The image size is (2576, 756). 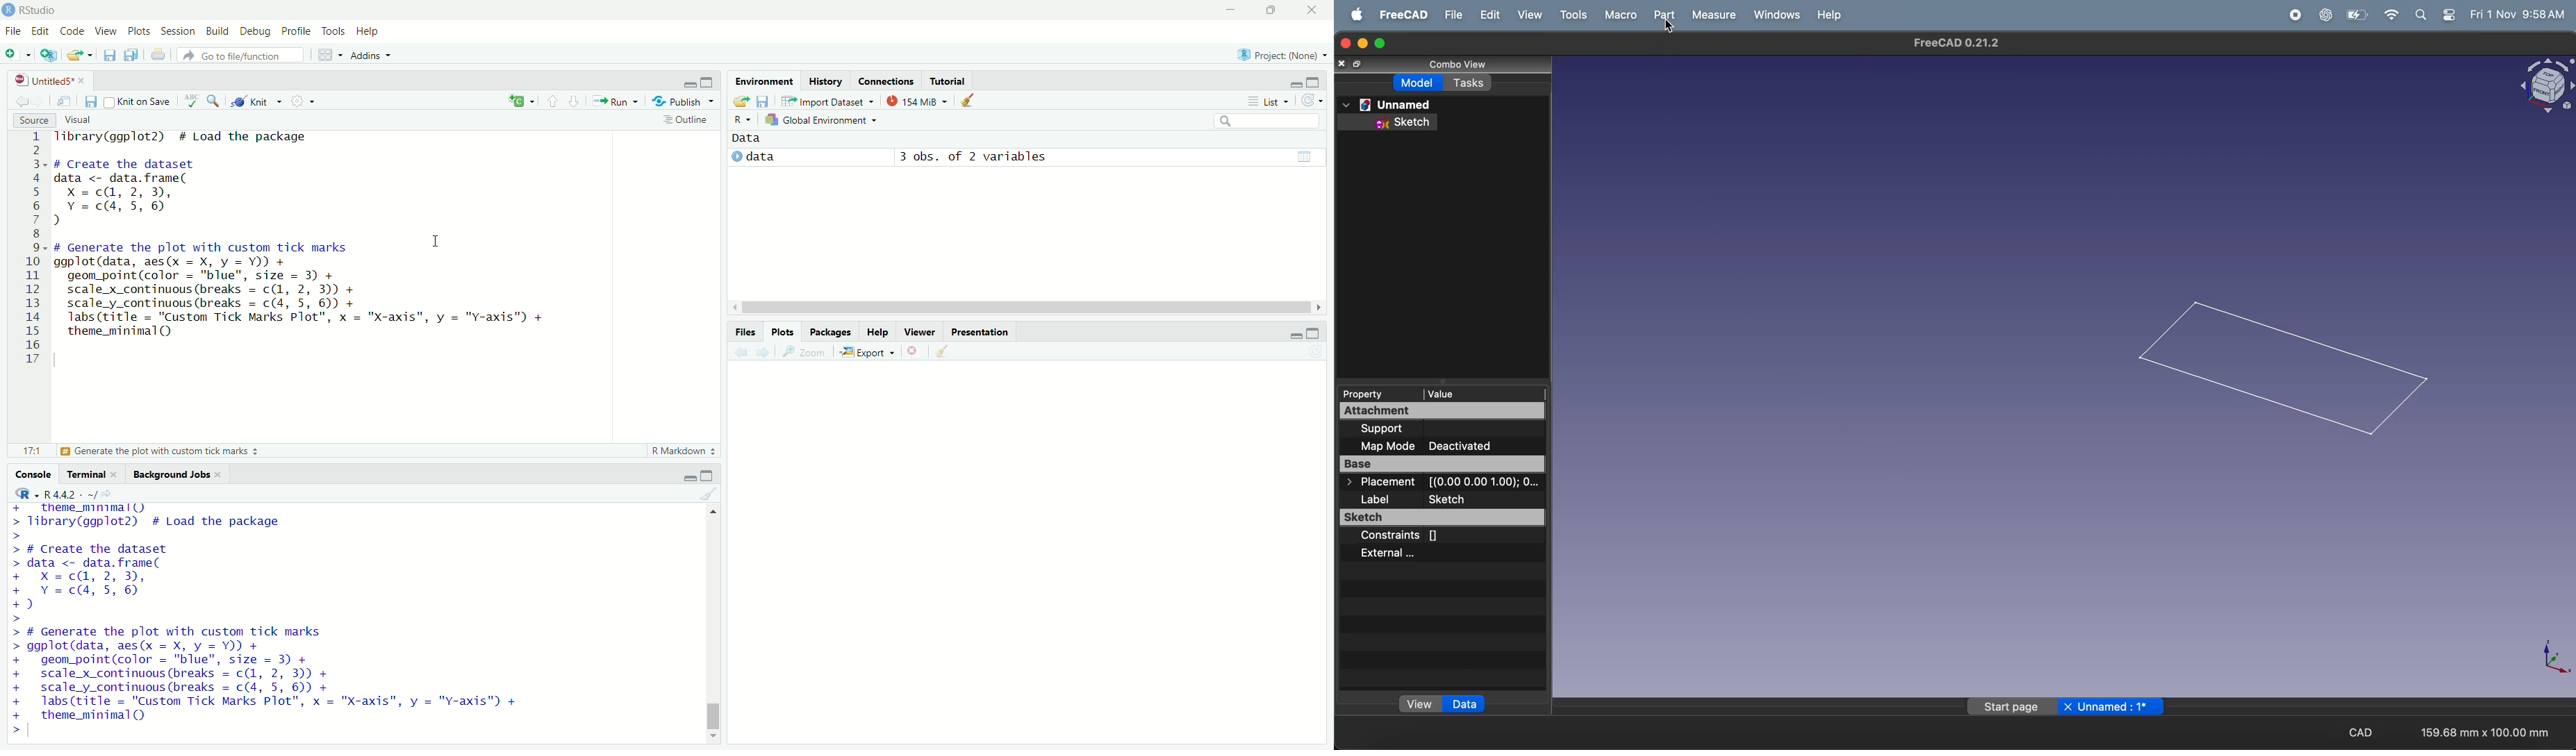 What do you see at coordinates (682, 474) in the screenshot?
I see `minimize` at bounding box center [682, 474].